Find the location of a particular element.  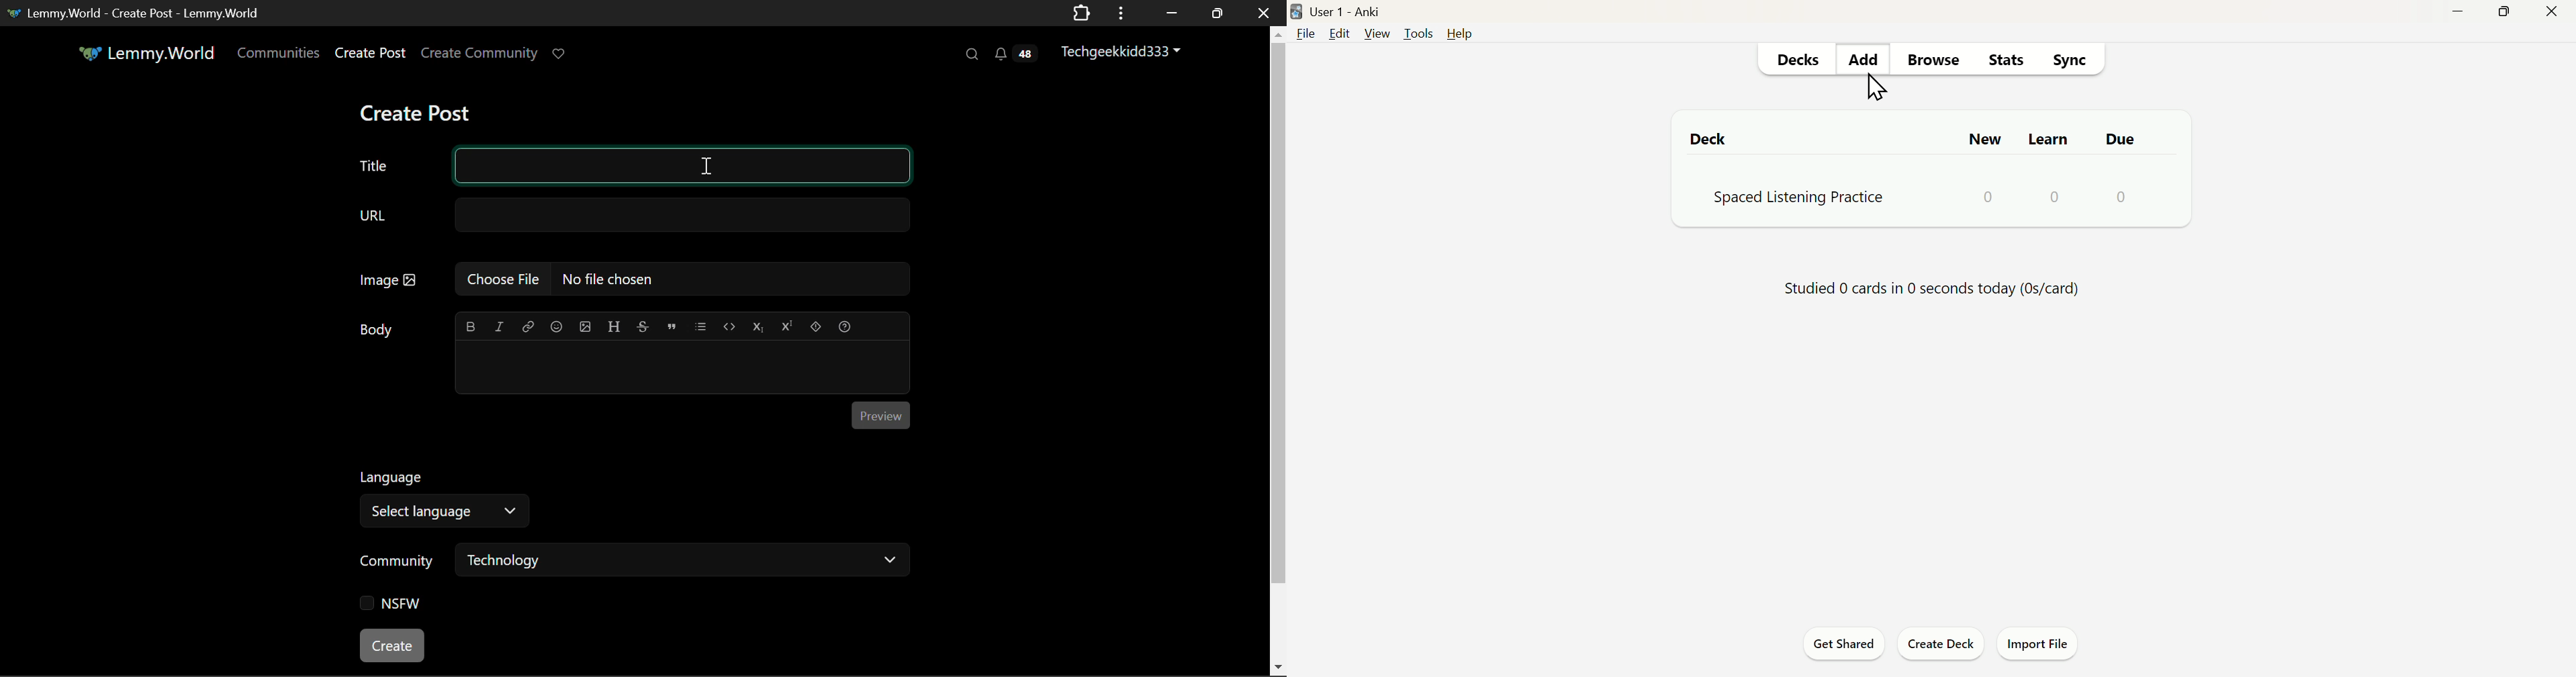

Notifications is located at coordinates (1015, 54).